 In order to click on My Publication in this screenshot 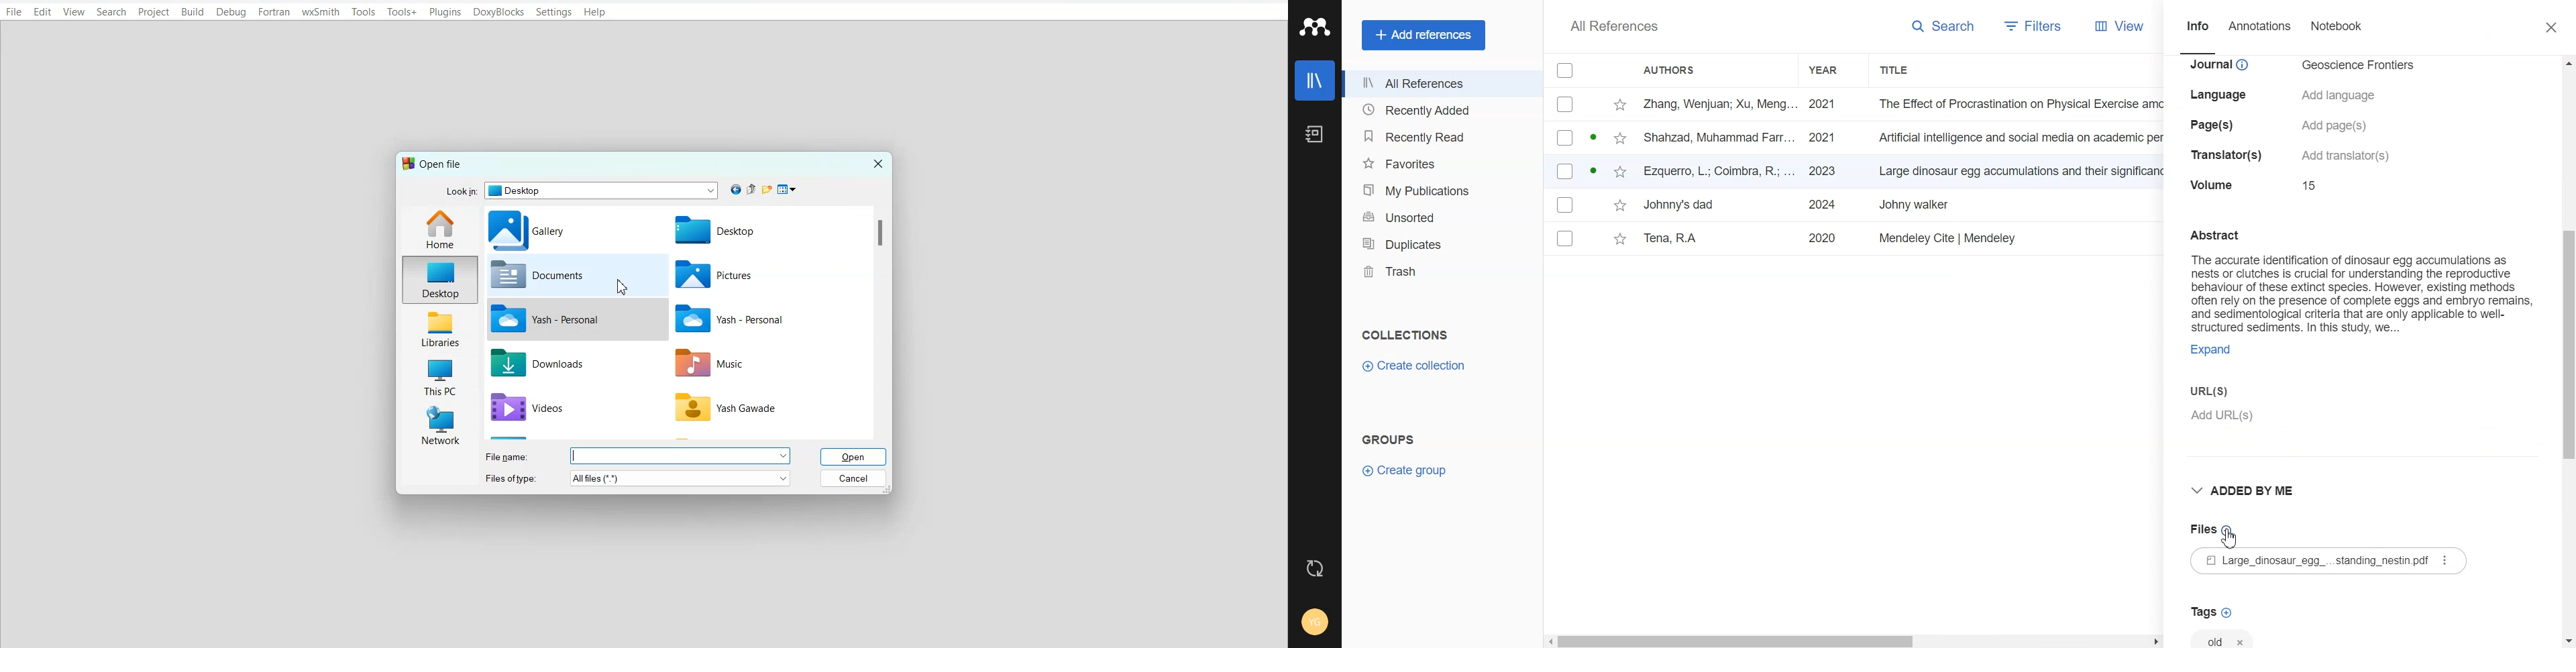, I will do `click(1441, 189)`.